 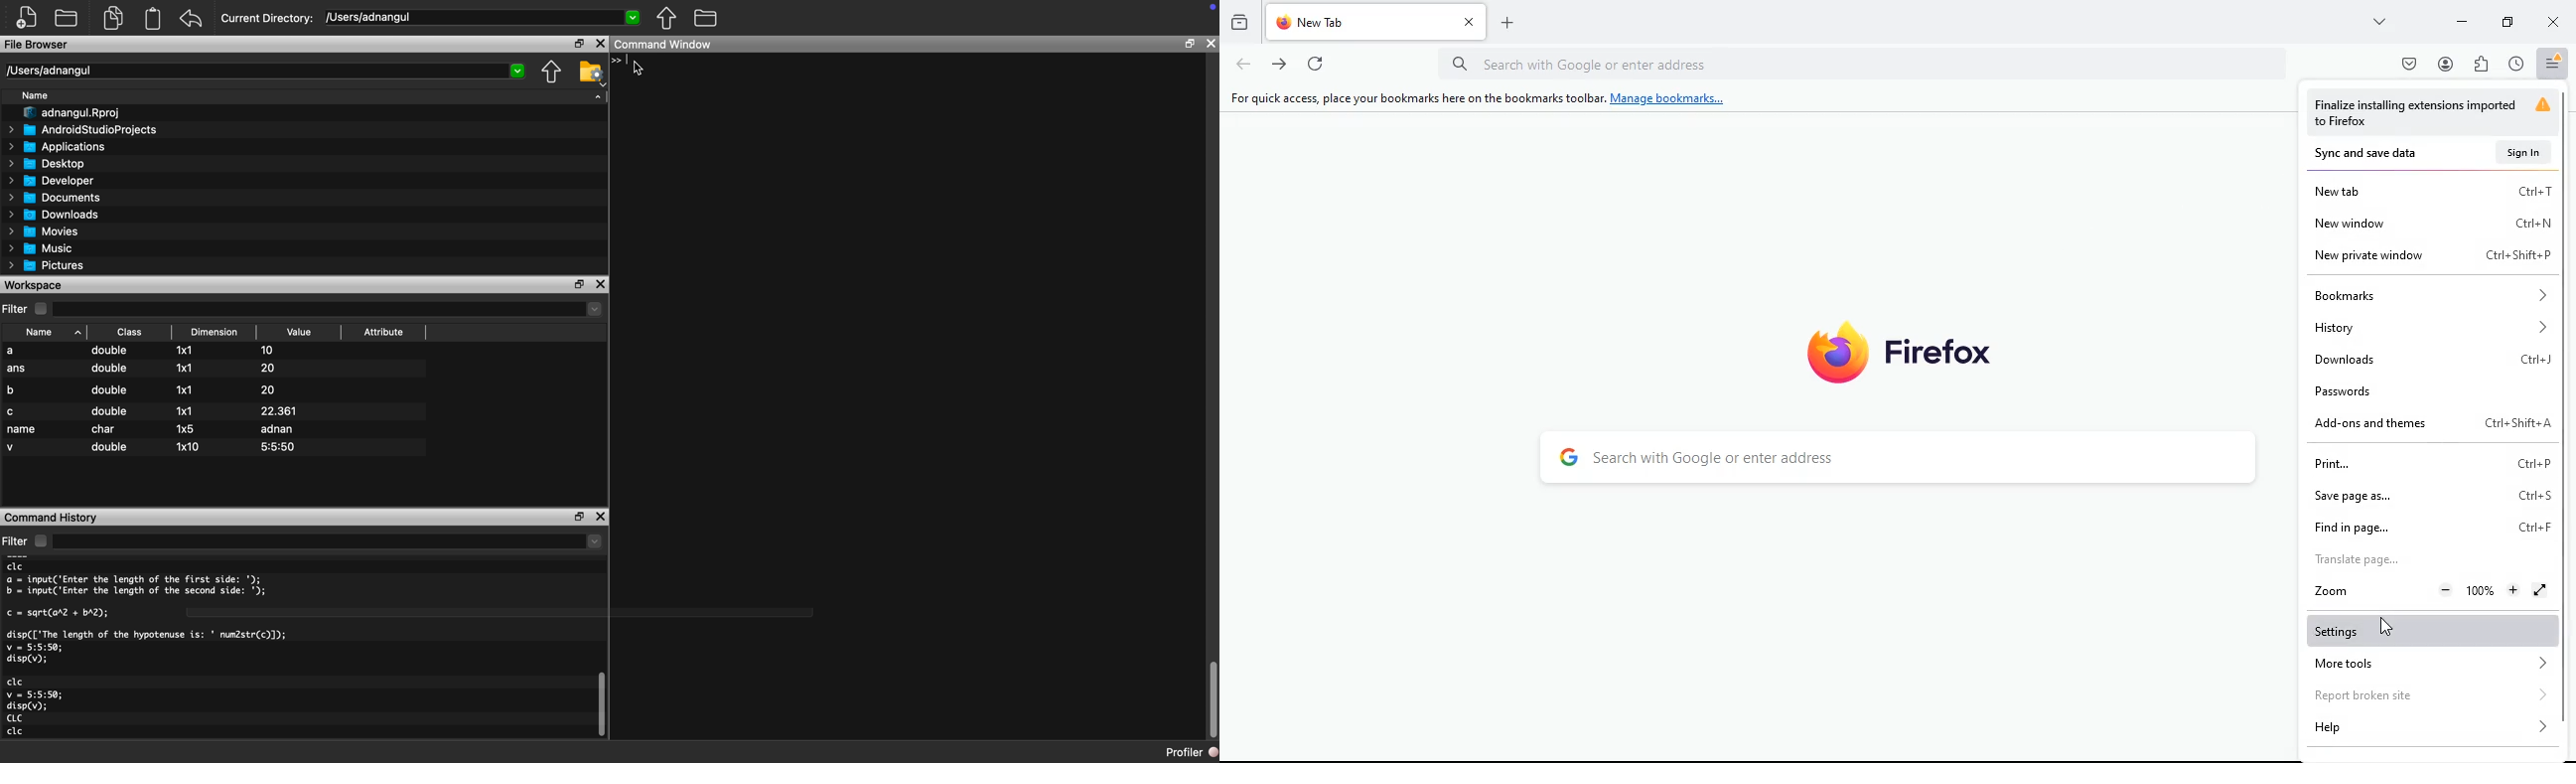 I want to click on print, so click(x=2428, y=463).